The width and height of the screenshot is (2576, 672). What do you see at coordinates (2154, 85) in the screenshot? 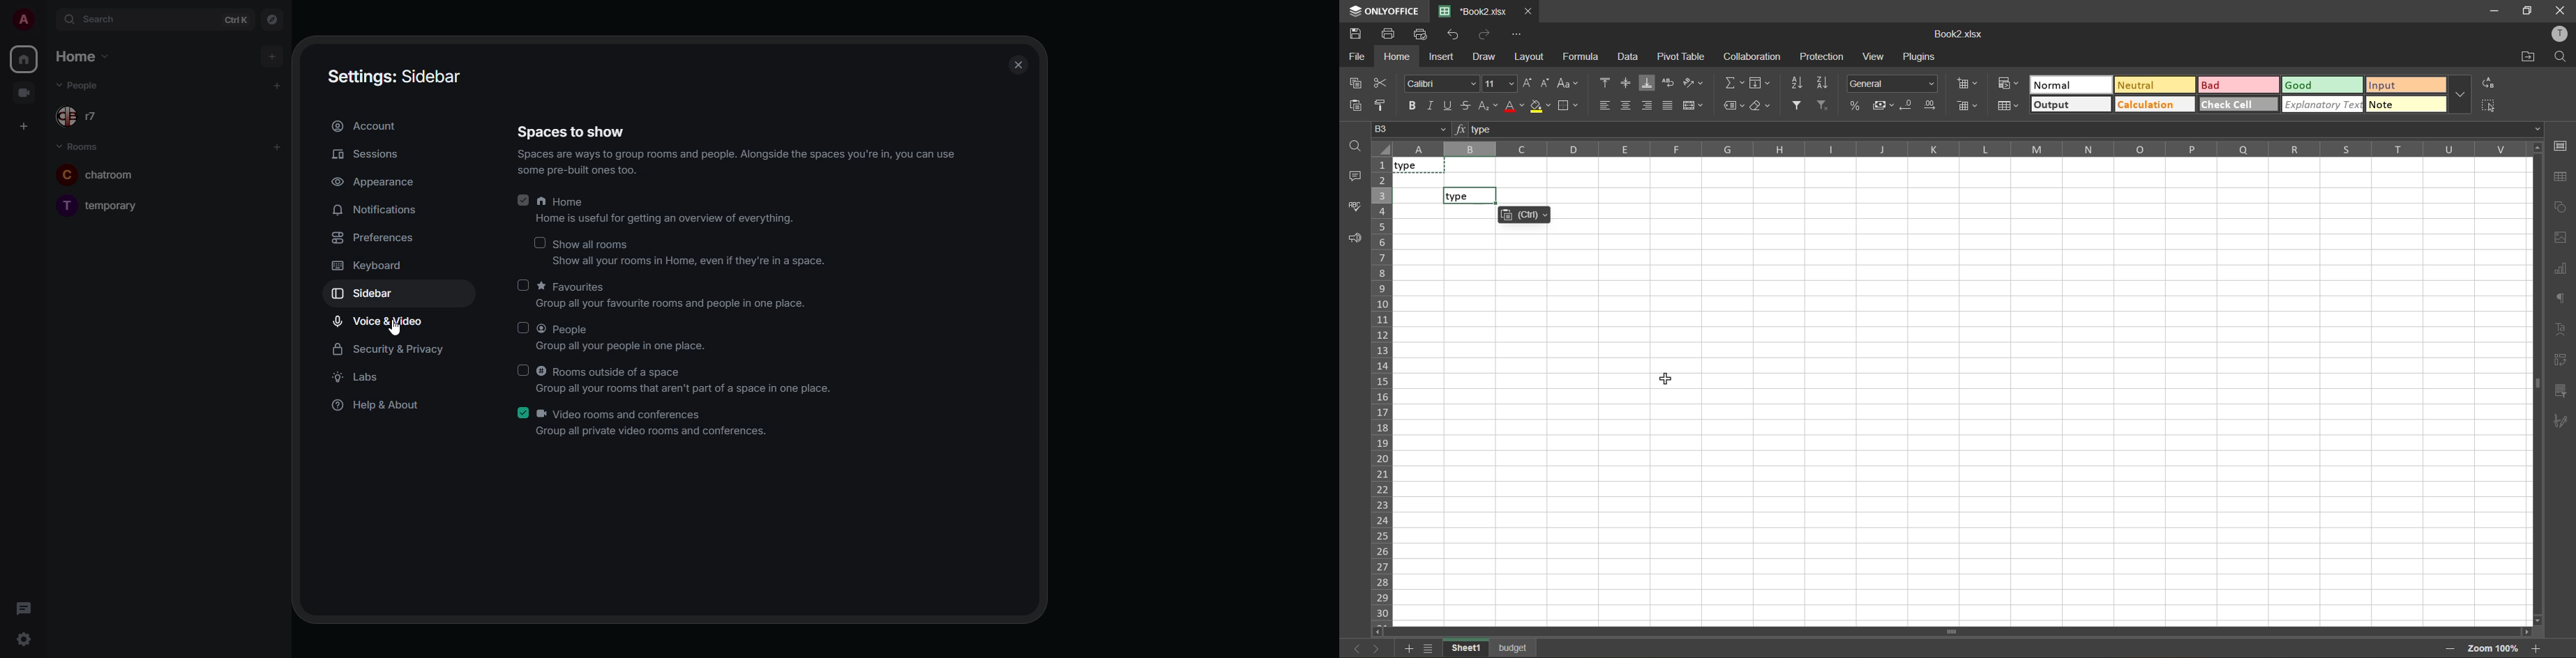
I see `neutral` at bounding box center [2154, 85].